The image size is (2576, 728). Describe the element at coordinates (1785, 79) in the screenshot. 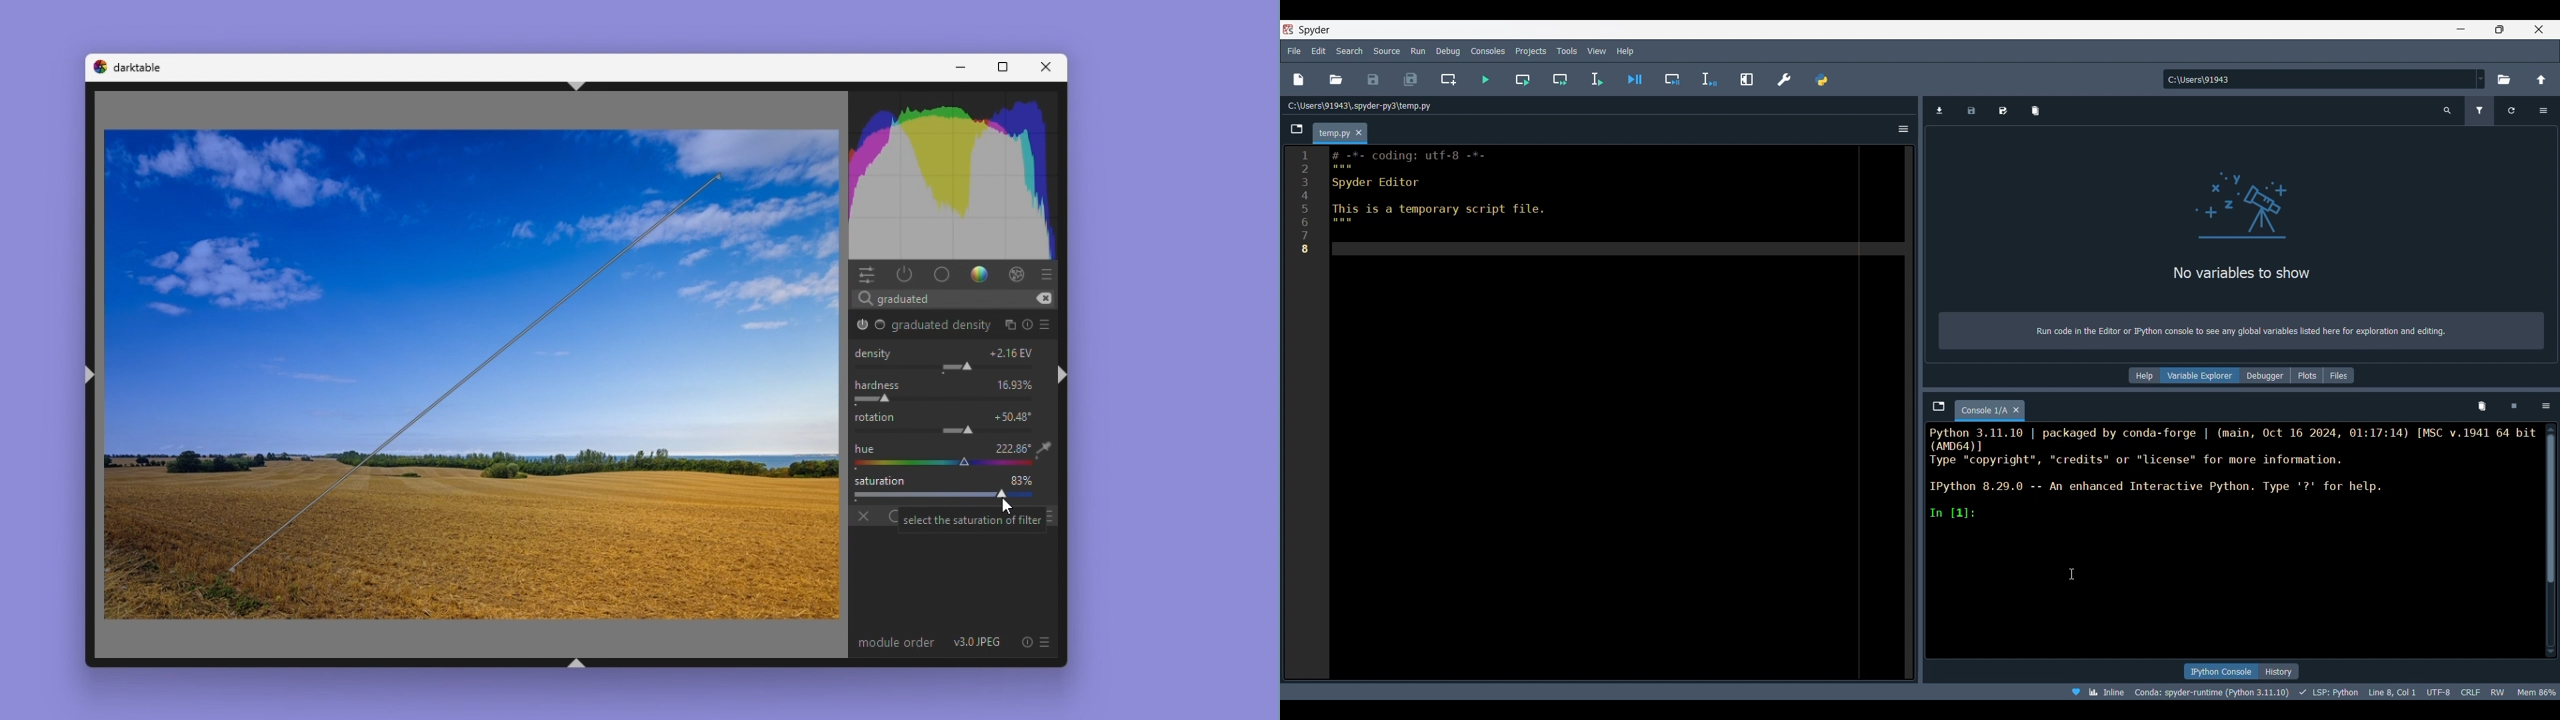

I see `Preferences` at that location.